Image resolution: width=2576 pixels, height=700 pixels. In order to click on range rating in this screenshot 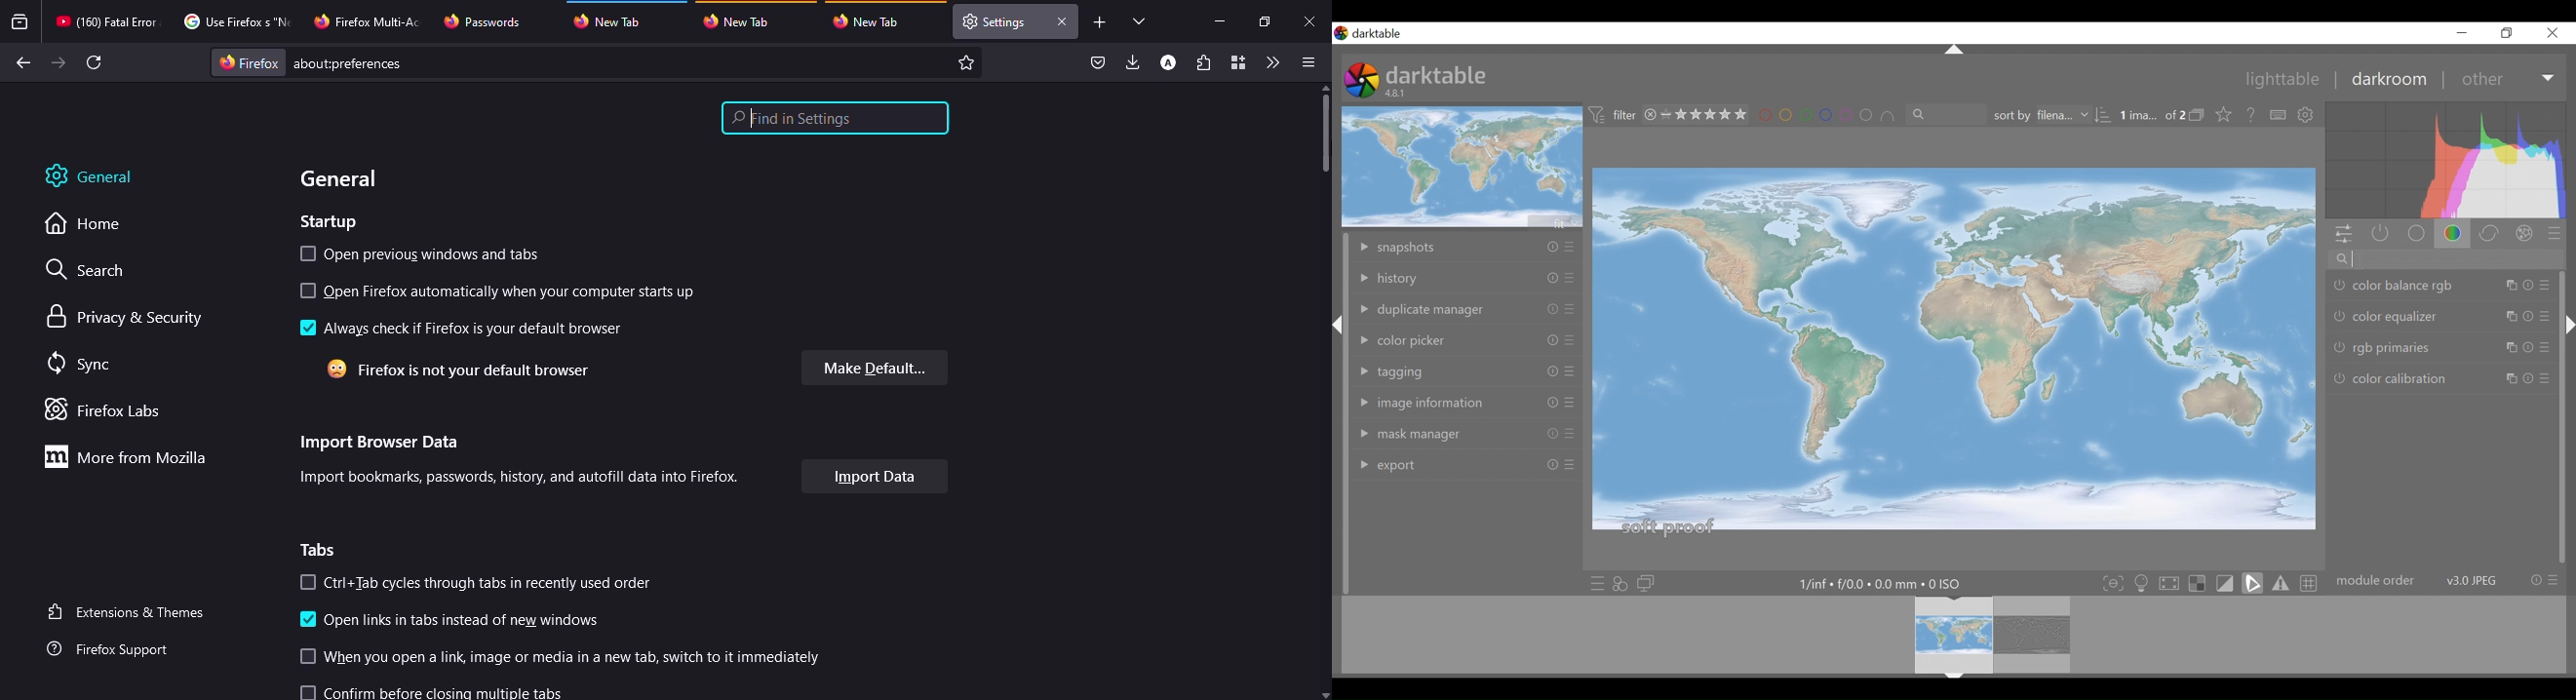, I will do `click(1703, 114)`.